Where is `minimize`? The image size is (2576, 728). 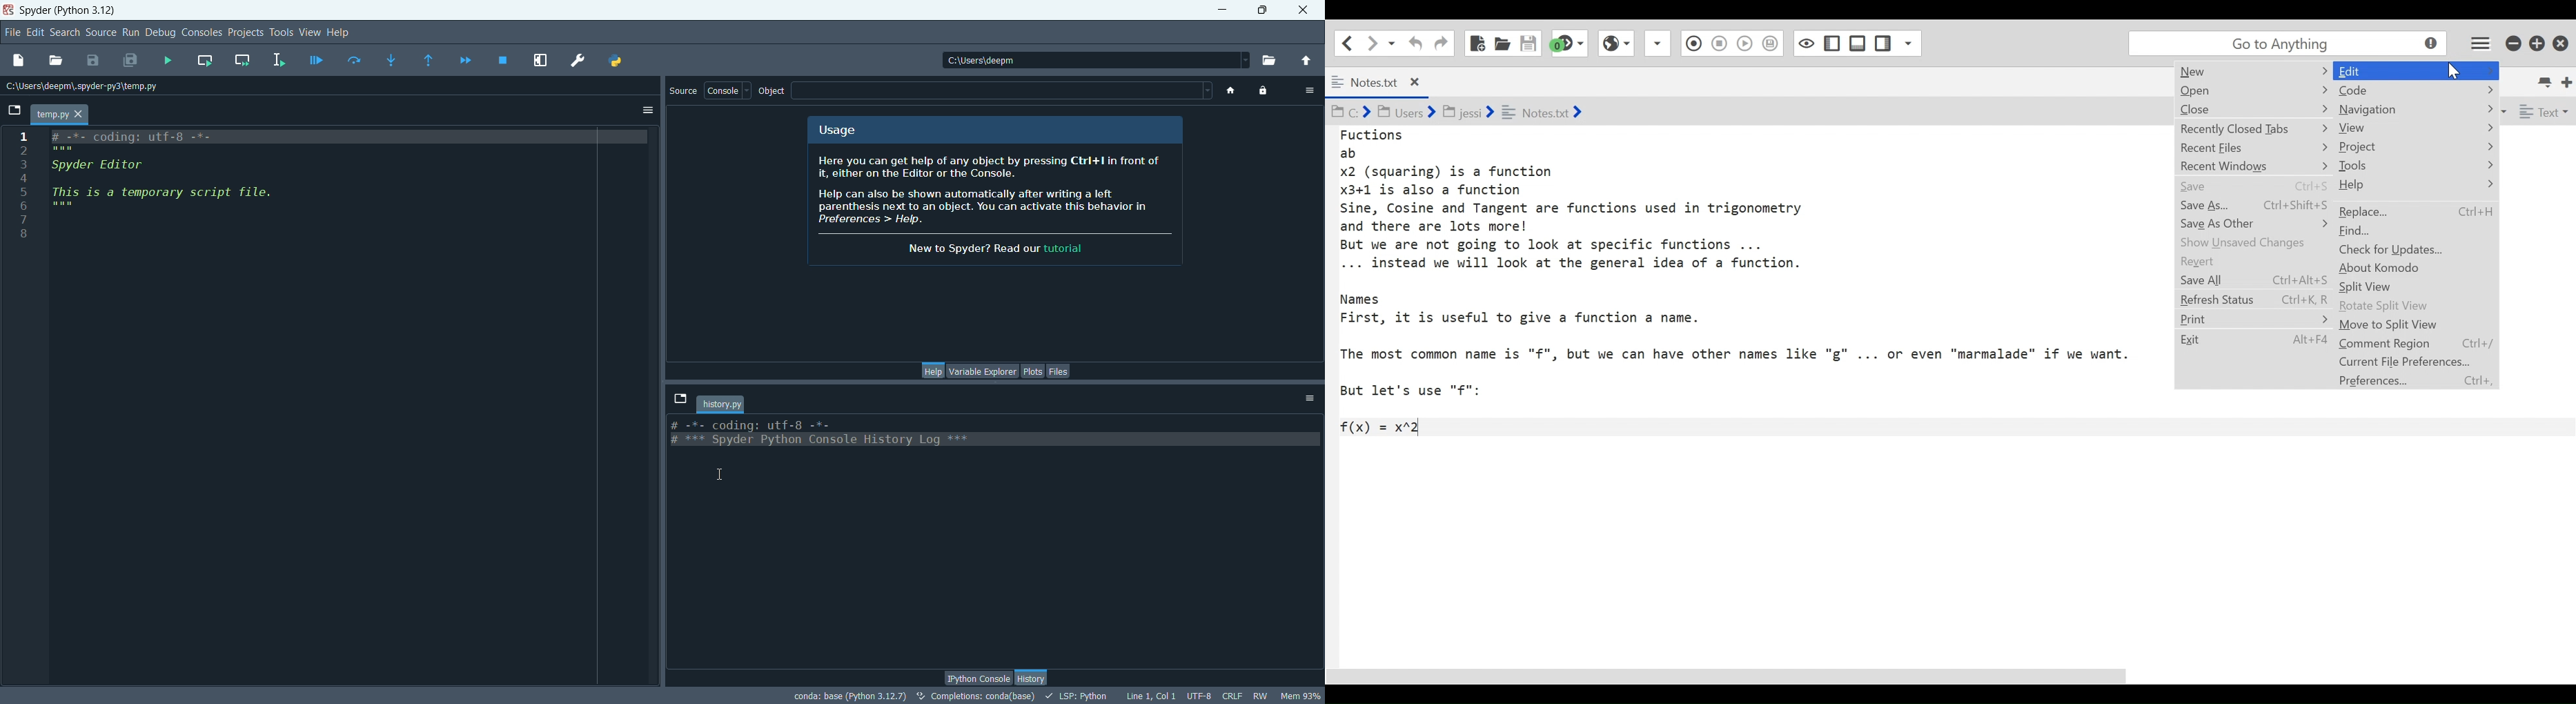
minimize is located at coordinates (1222, 10).